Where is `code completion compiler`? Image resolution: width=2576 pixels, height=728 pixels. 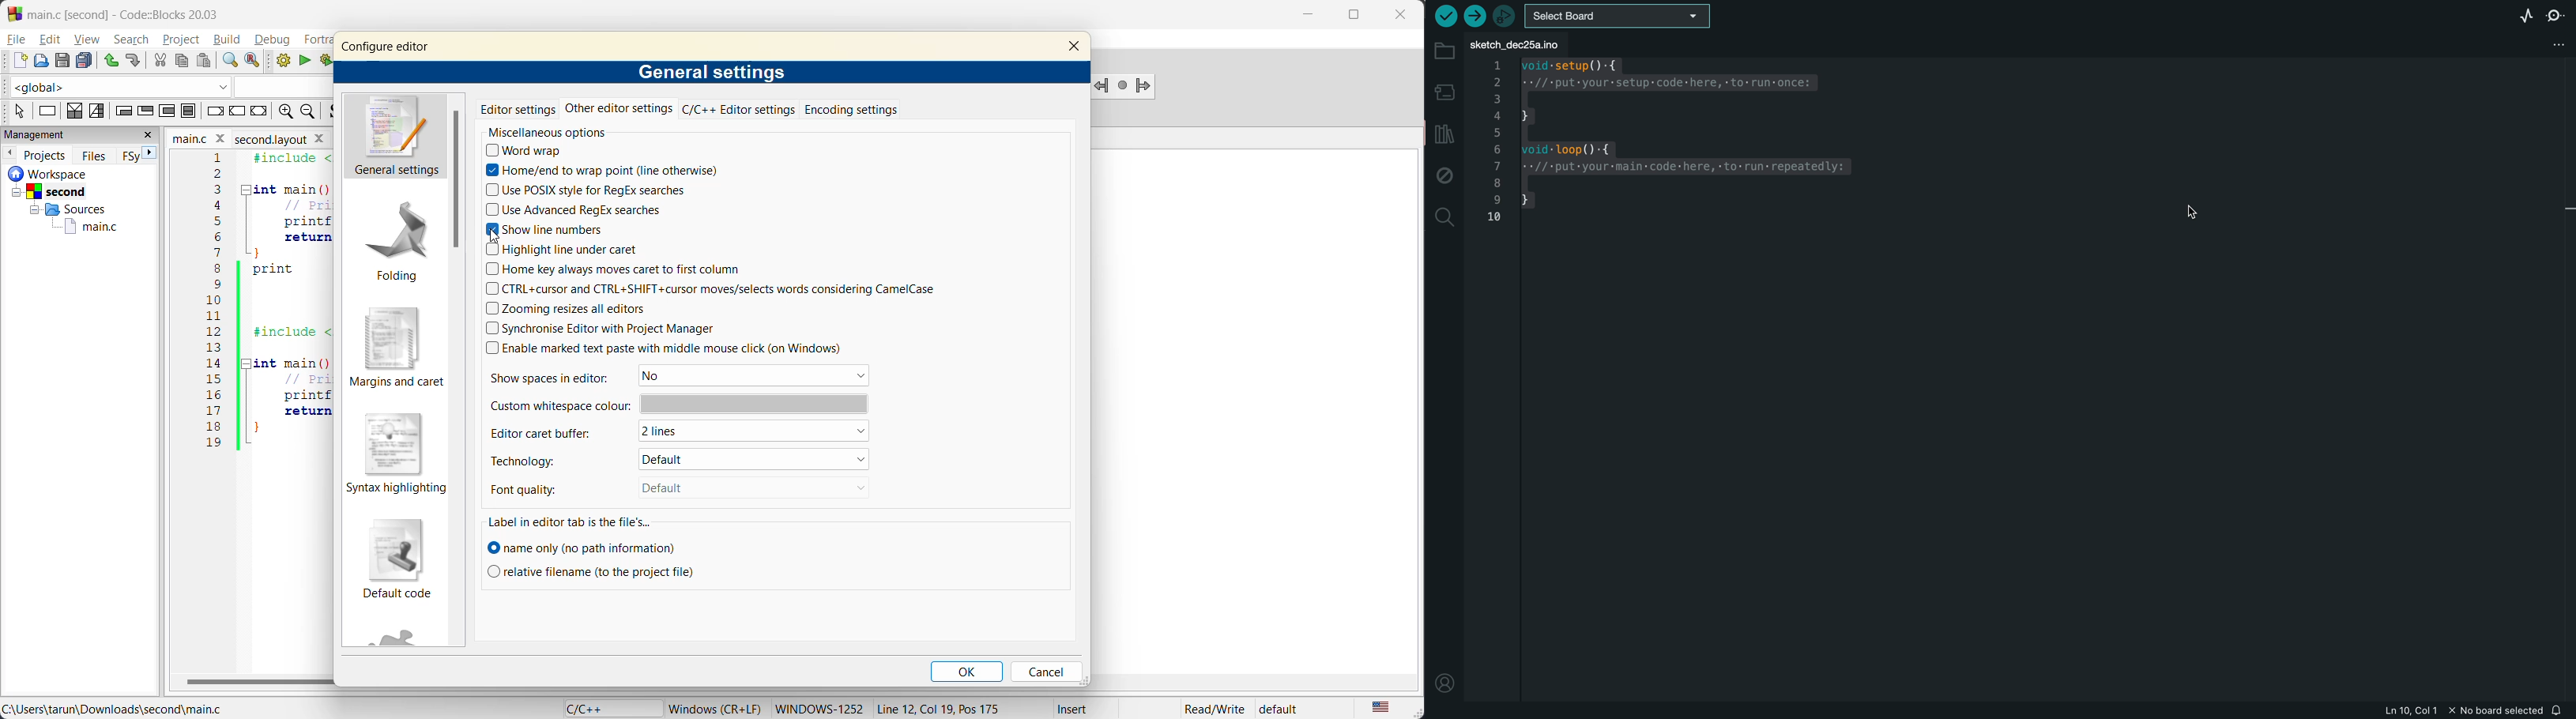
code completion compiler is located at coordinates (162, 86).